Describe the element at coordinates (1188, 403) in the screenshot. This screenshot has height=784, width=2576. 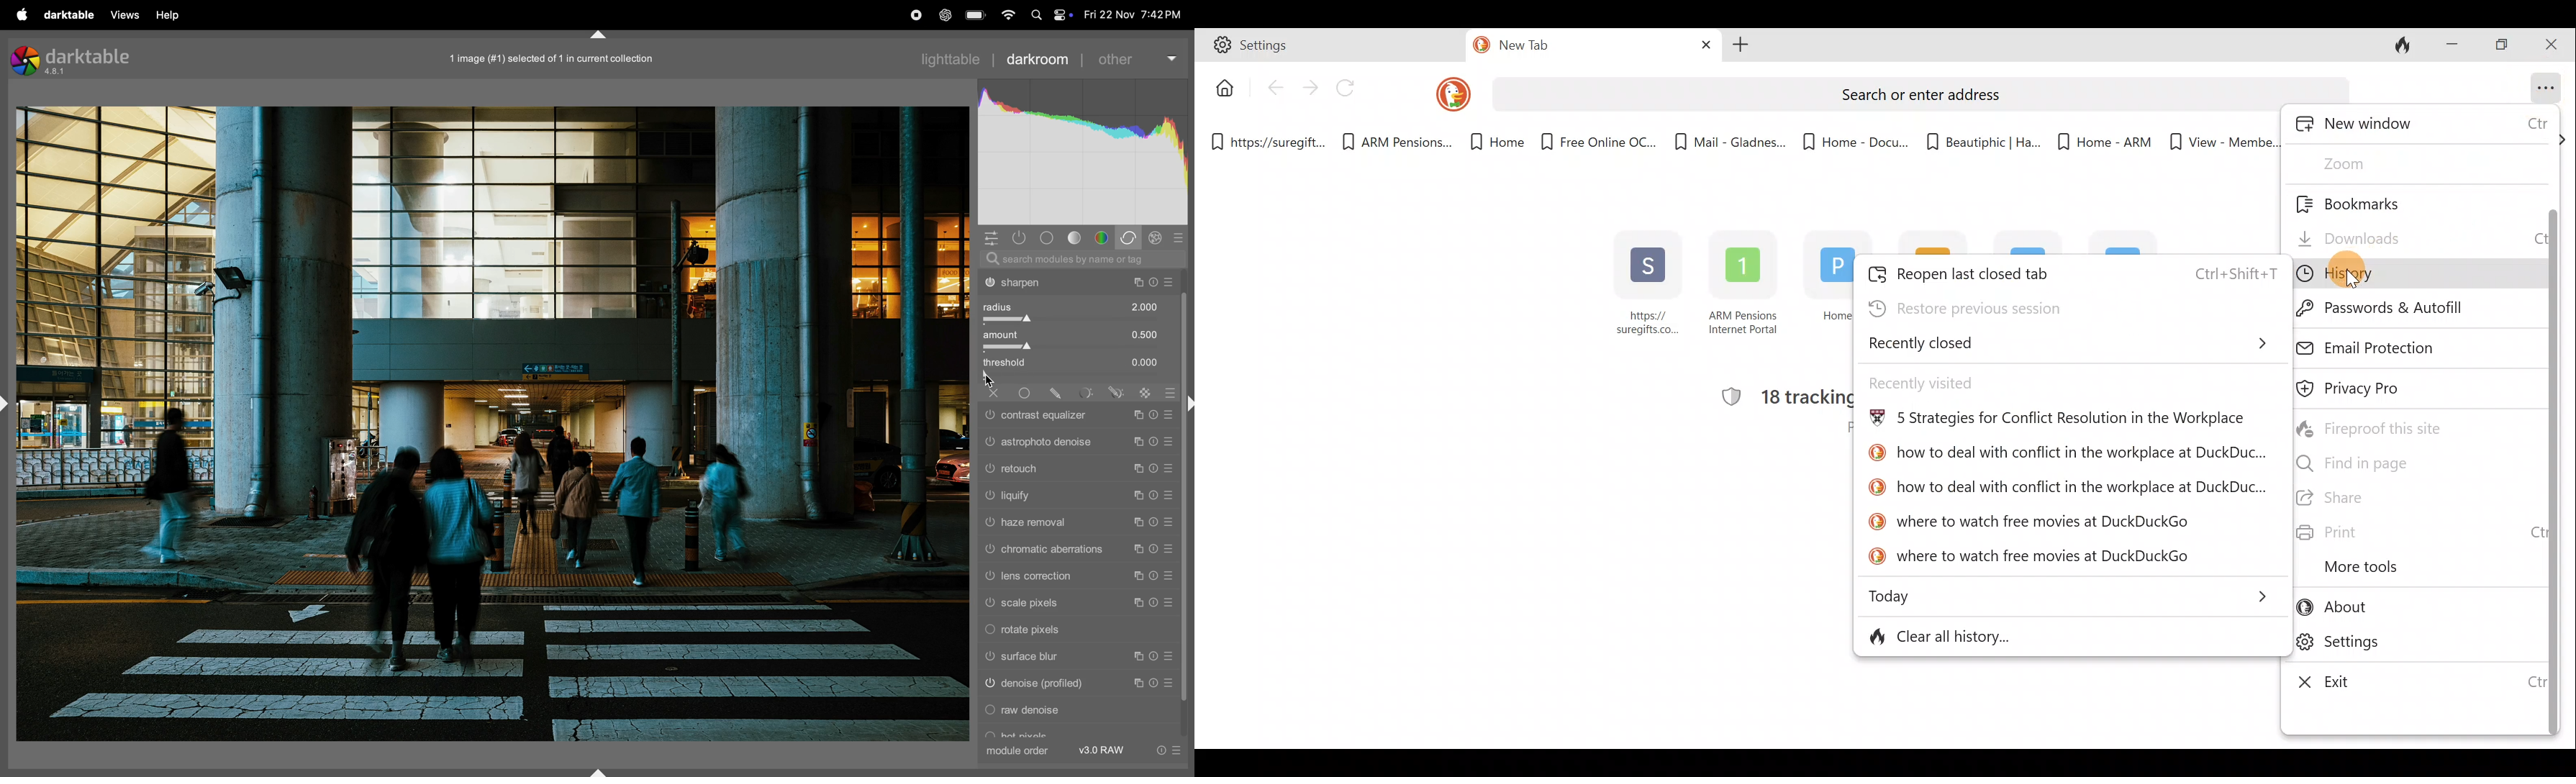
I see `shift+ctrl+r` at that location.